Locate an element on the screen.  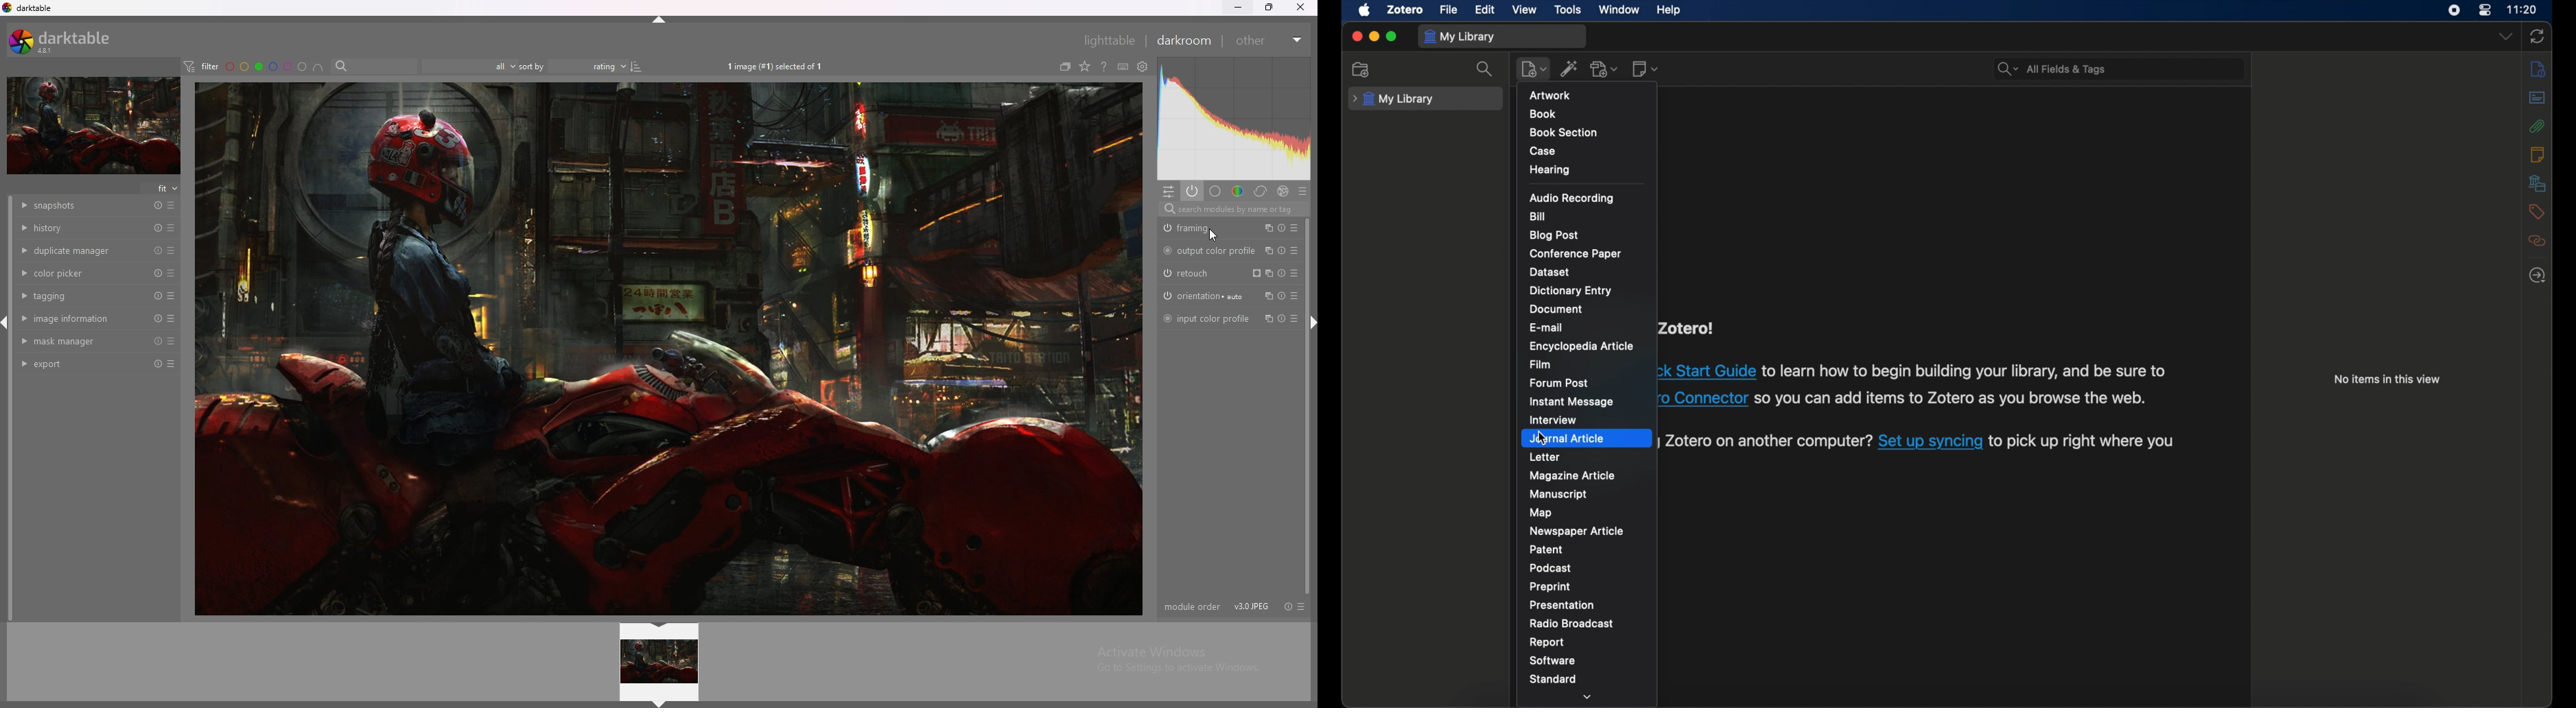
file is located at coordinates (1448, 10).